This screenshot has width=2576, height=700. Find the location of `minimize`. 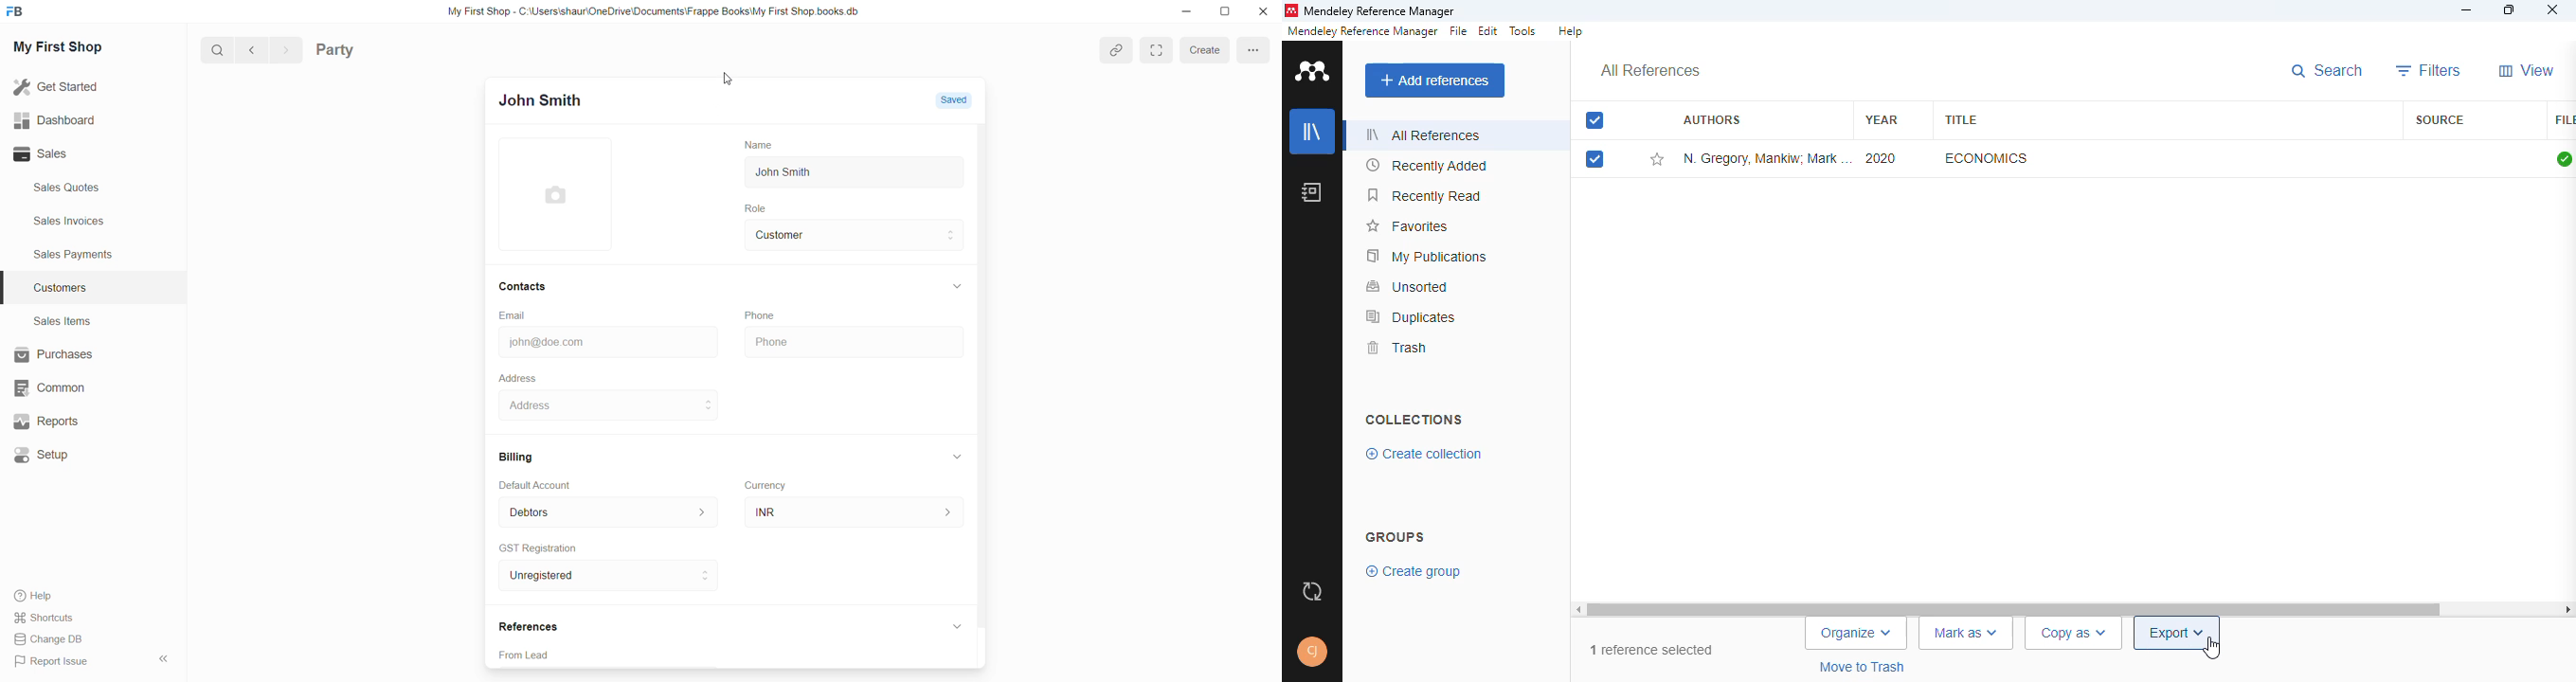

minimize is located at coordinates (2466, 10).